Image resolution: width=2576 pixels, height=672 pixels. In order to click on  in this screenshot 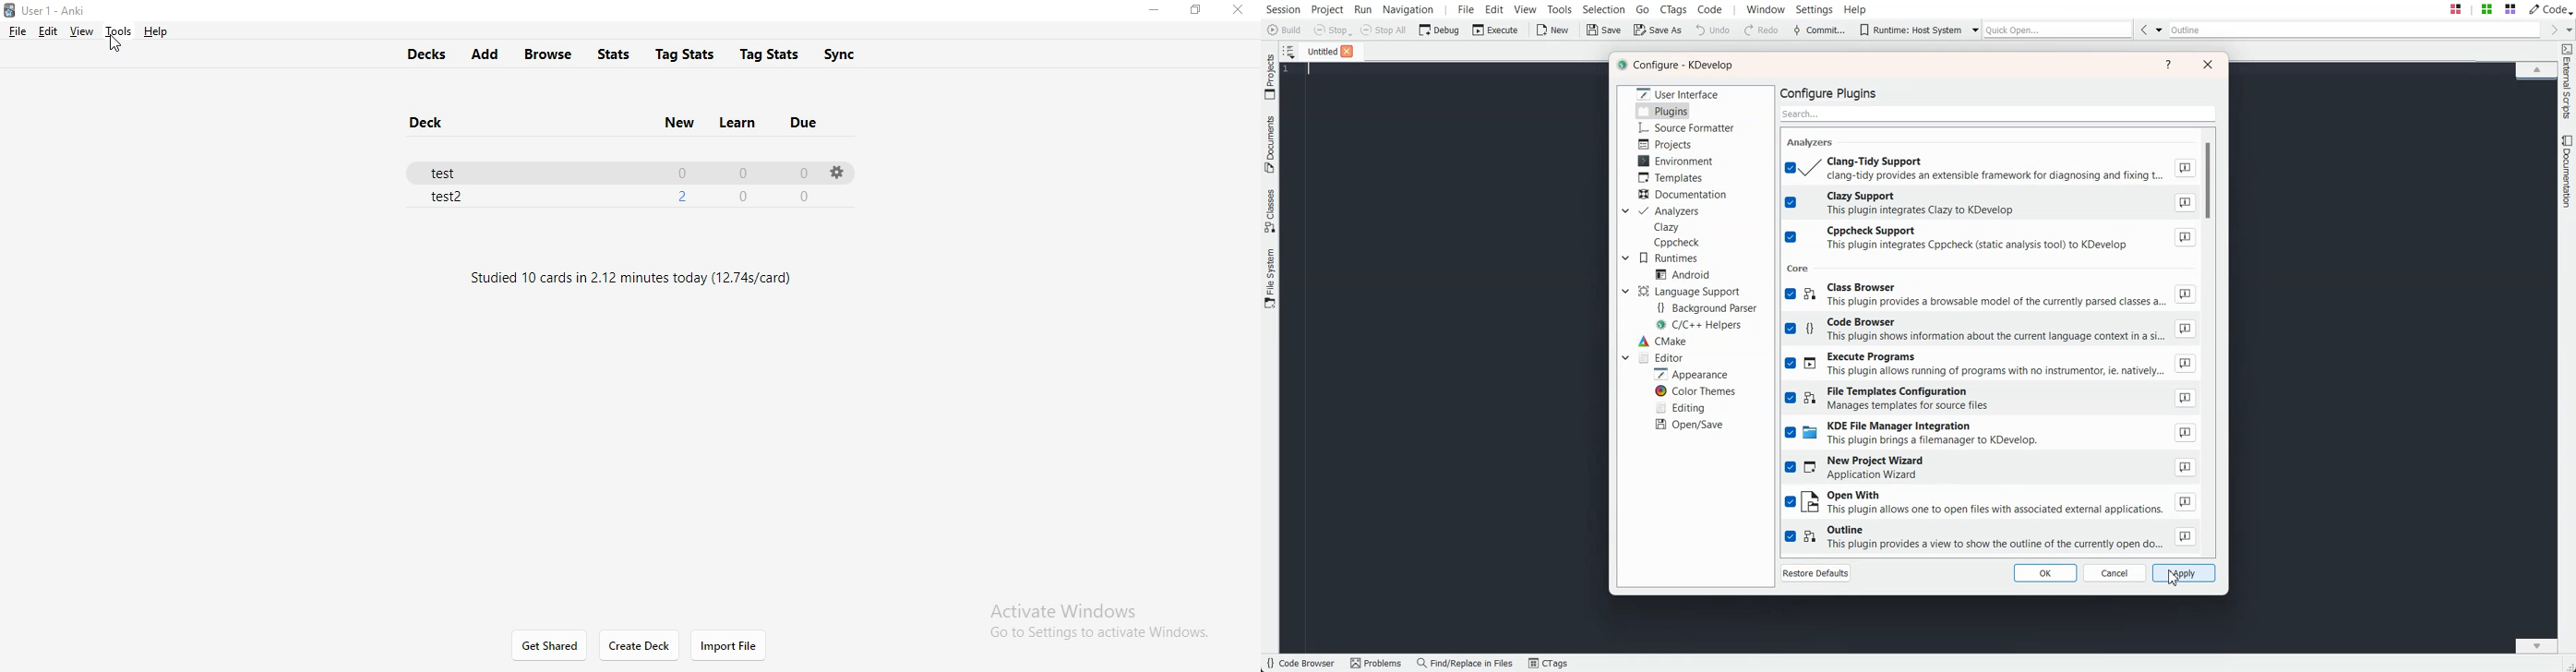, I will do `click(838, 173)`.